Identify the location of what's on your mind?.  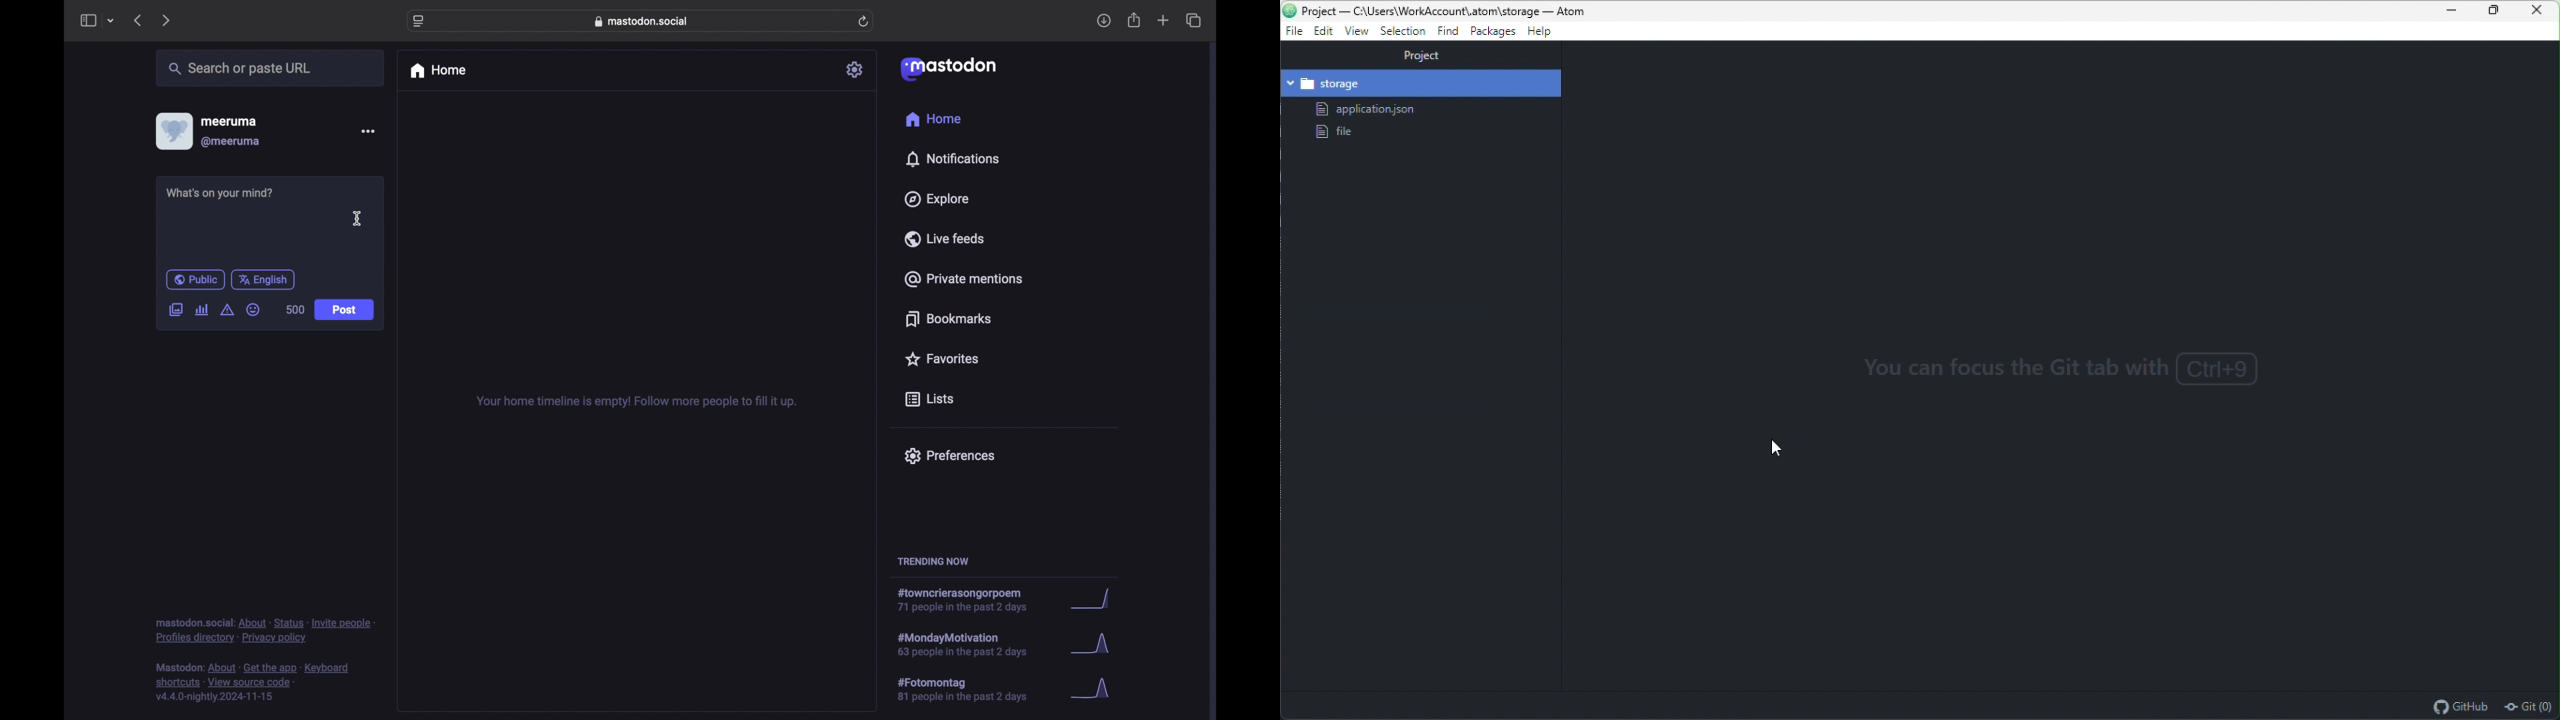
(219, 193).